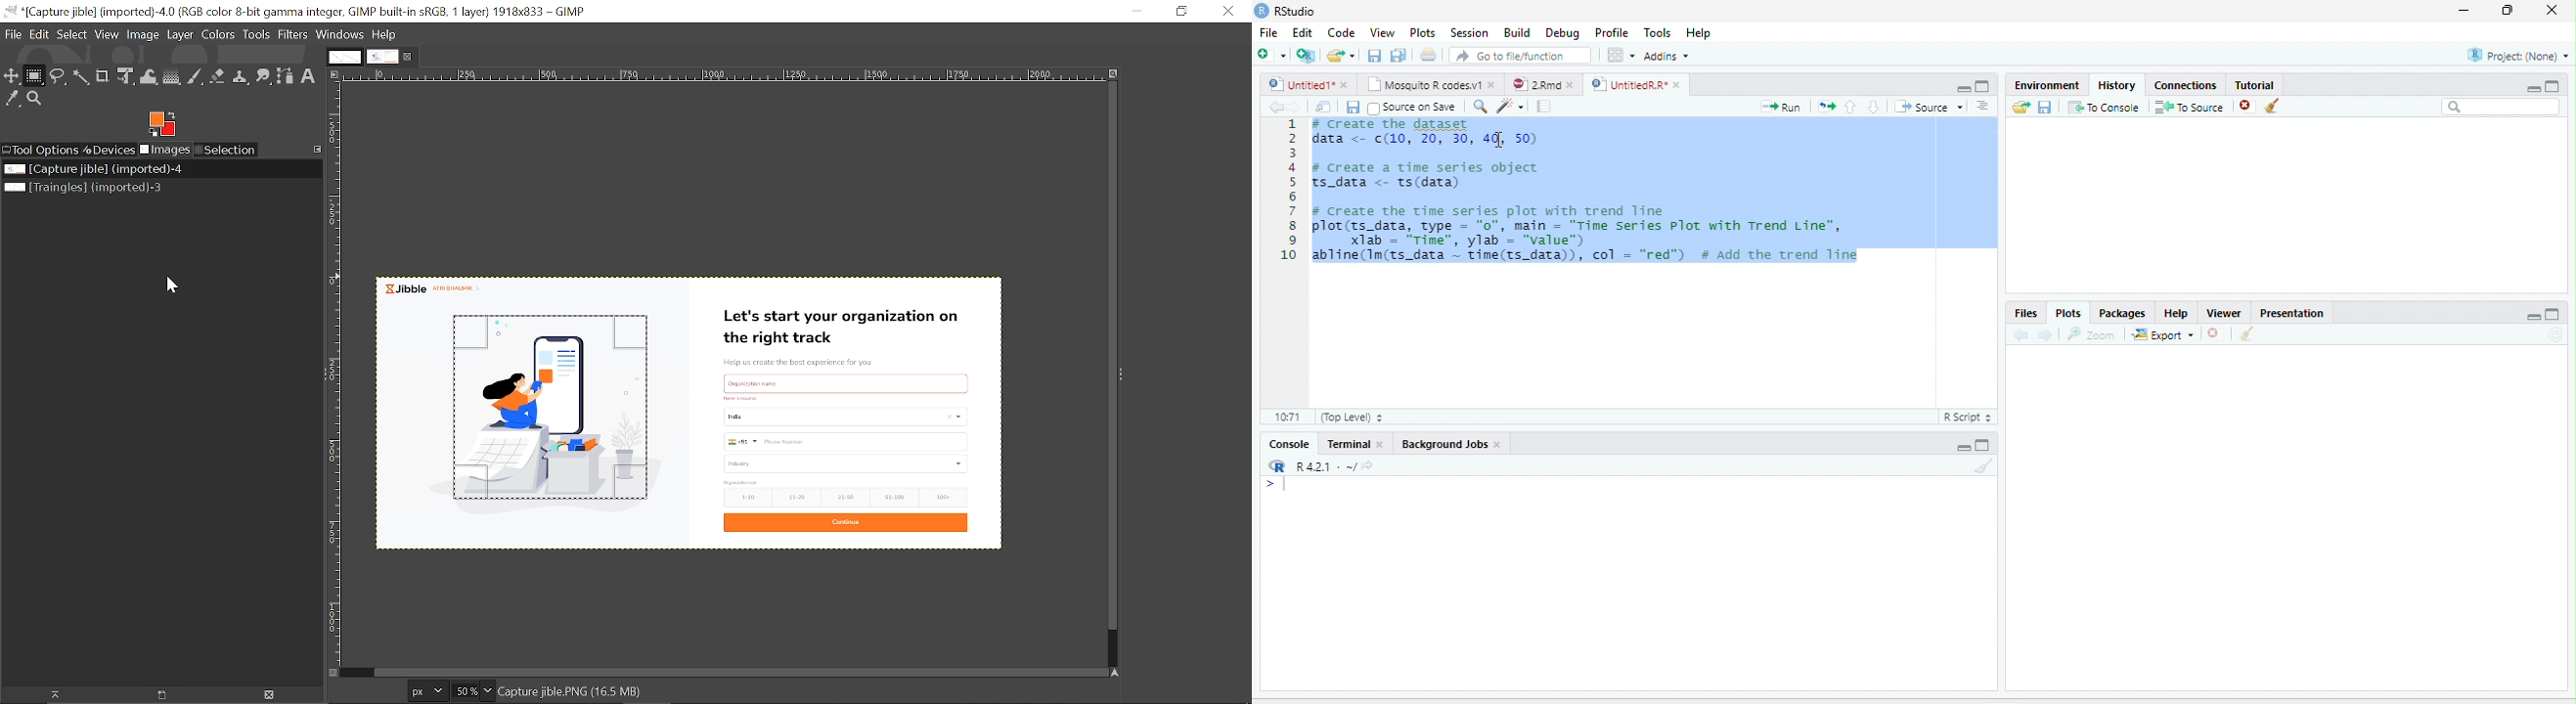 Image resolution: width=2576 pixels, height=728 pixels. Describe the element at coordinates (1498, 444) in the screenshot. I see `close` at that location.